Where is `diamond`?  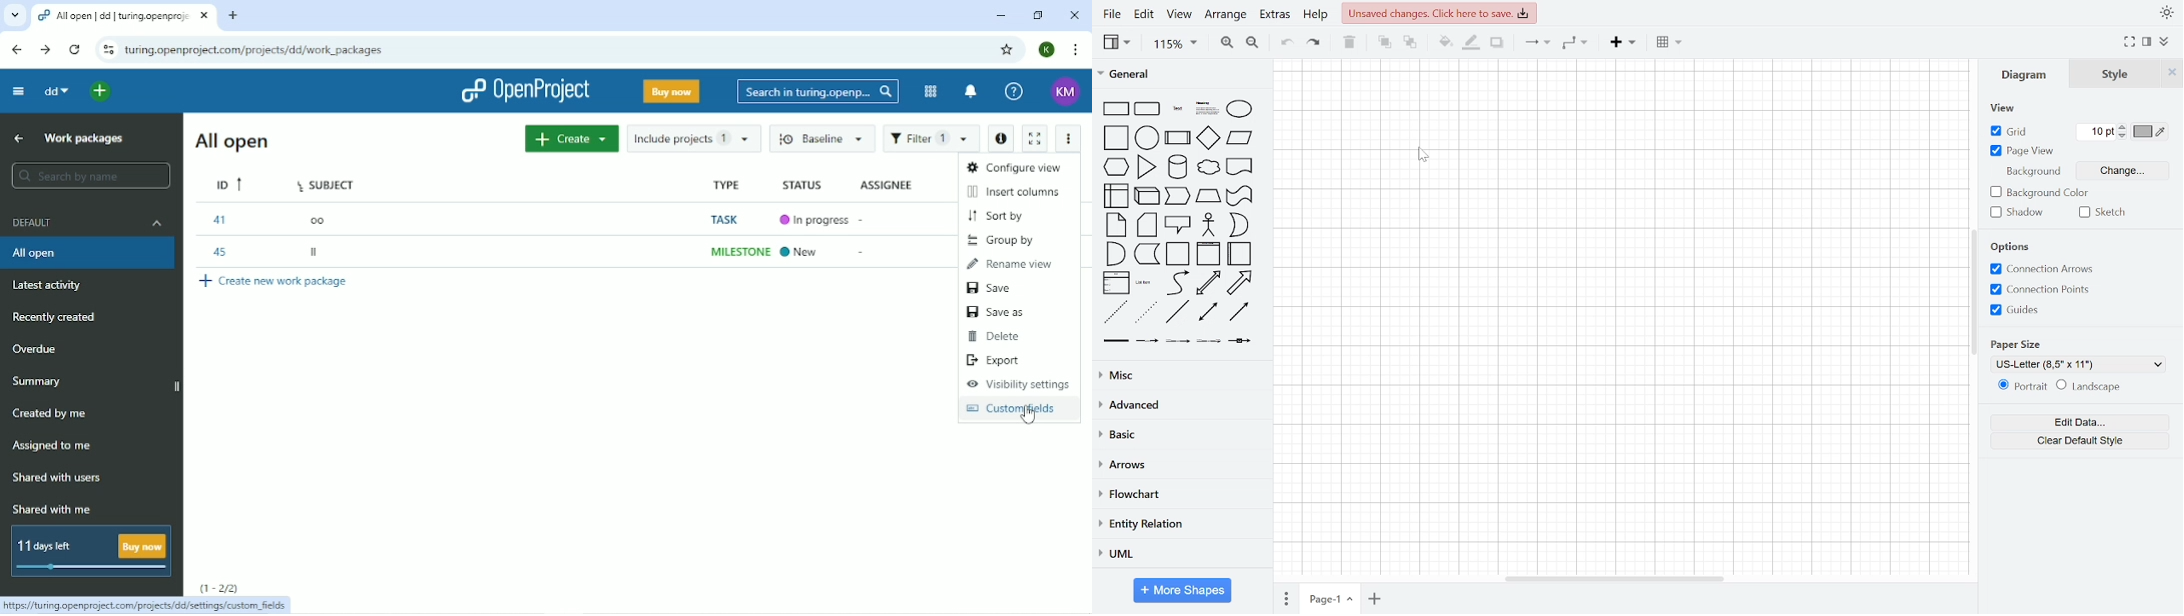 diamond is located at coordinates (1211, 137).